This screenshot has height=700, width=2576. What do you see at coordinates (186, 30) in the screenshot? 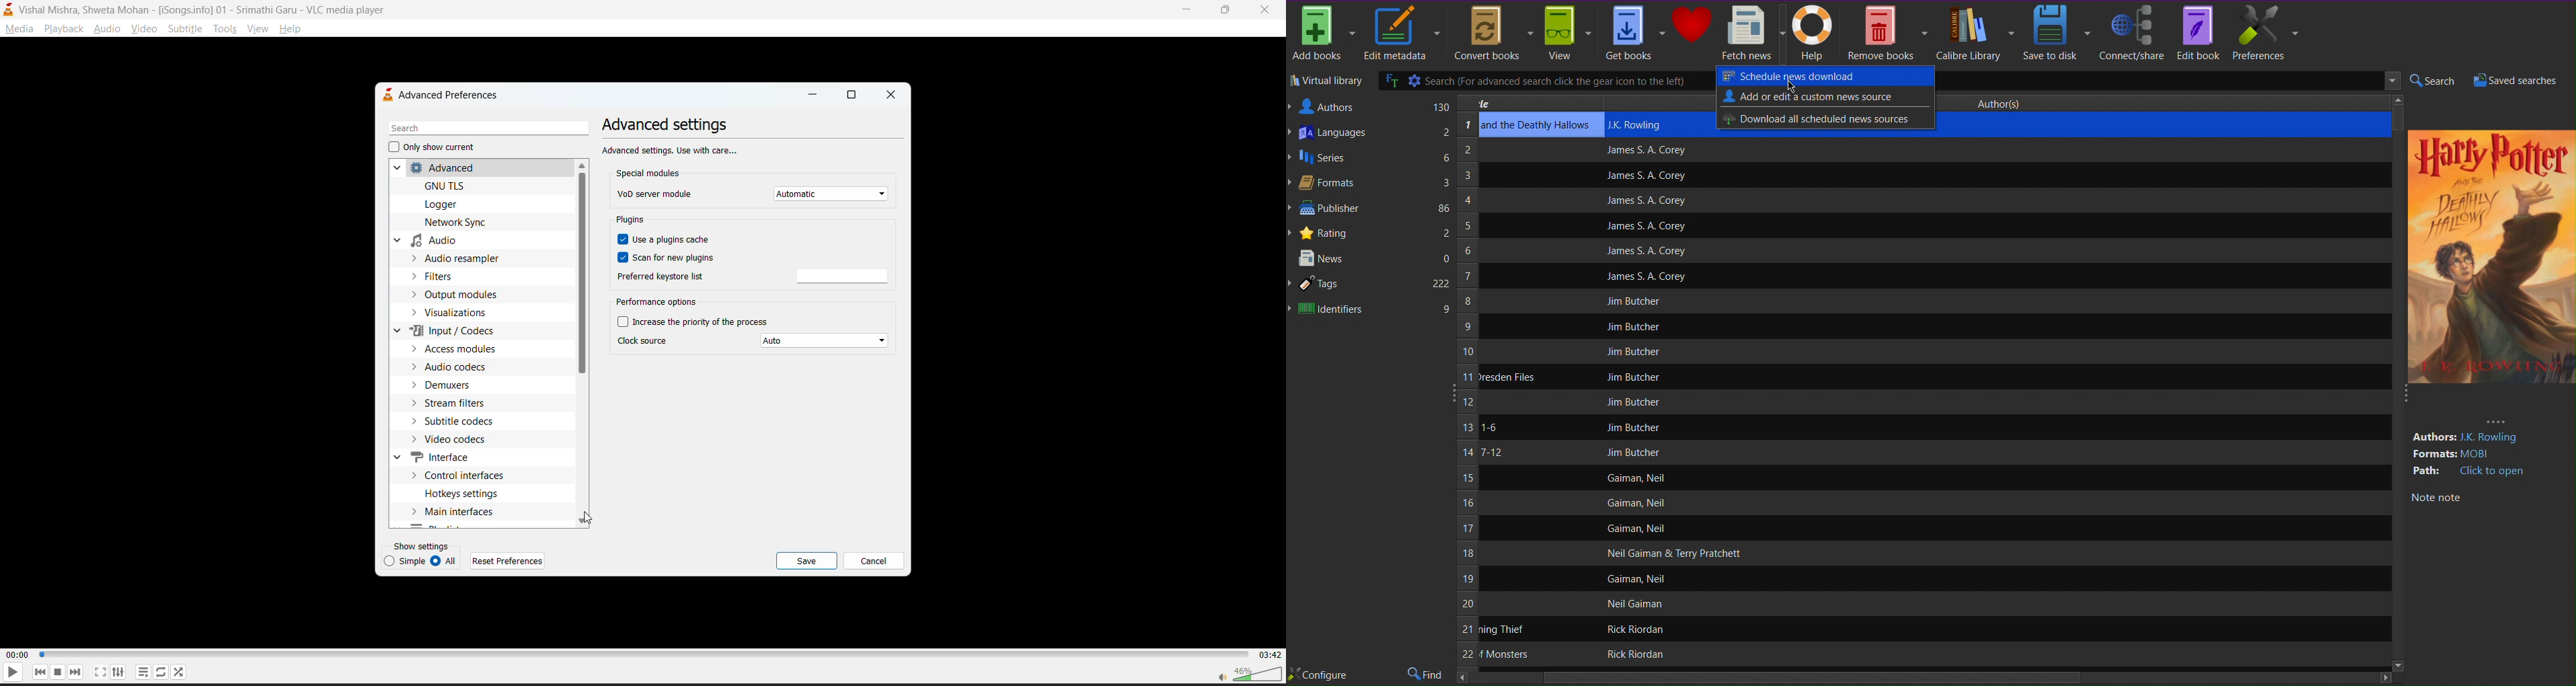
I see `subtitle` at bounding box center [186, 30].